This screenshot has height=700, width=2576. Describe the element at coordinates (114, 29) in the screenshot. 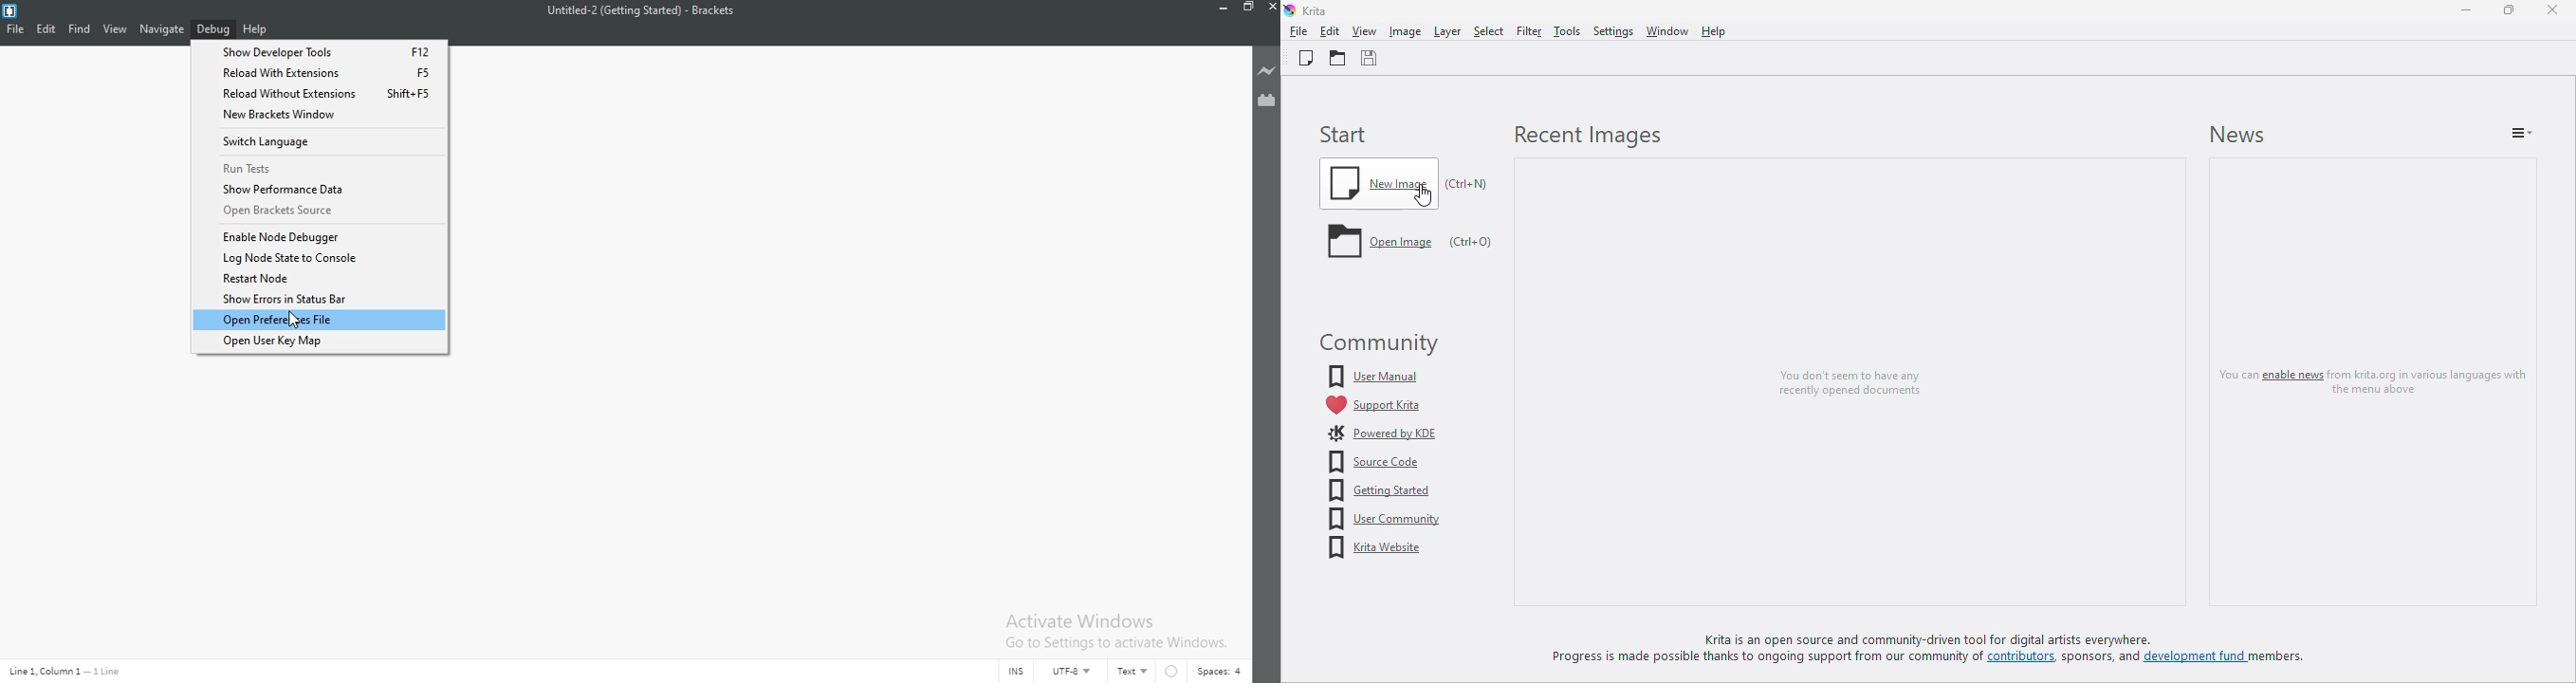

I see `view` at that location.